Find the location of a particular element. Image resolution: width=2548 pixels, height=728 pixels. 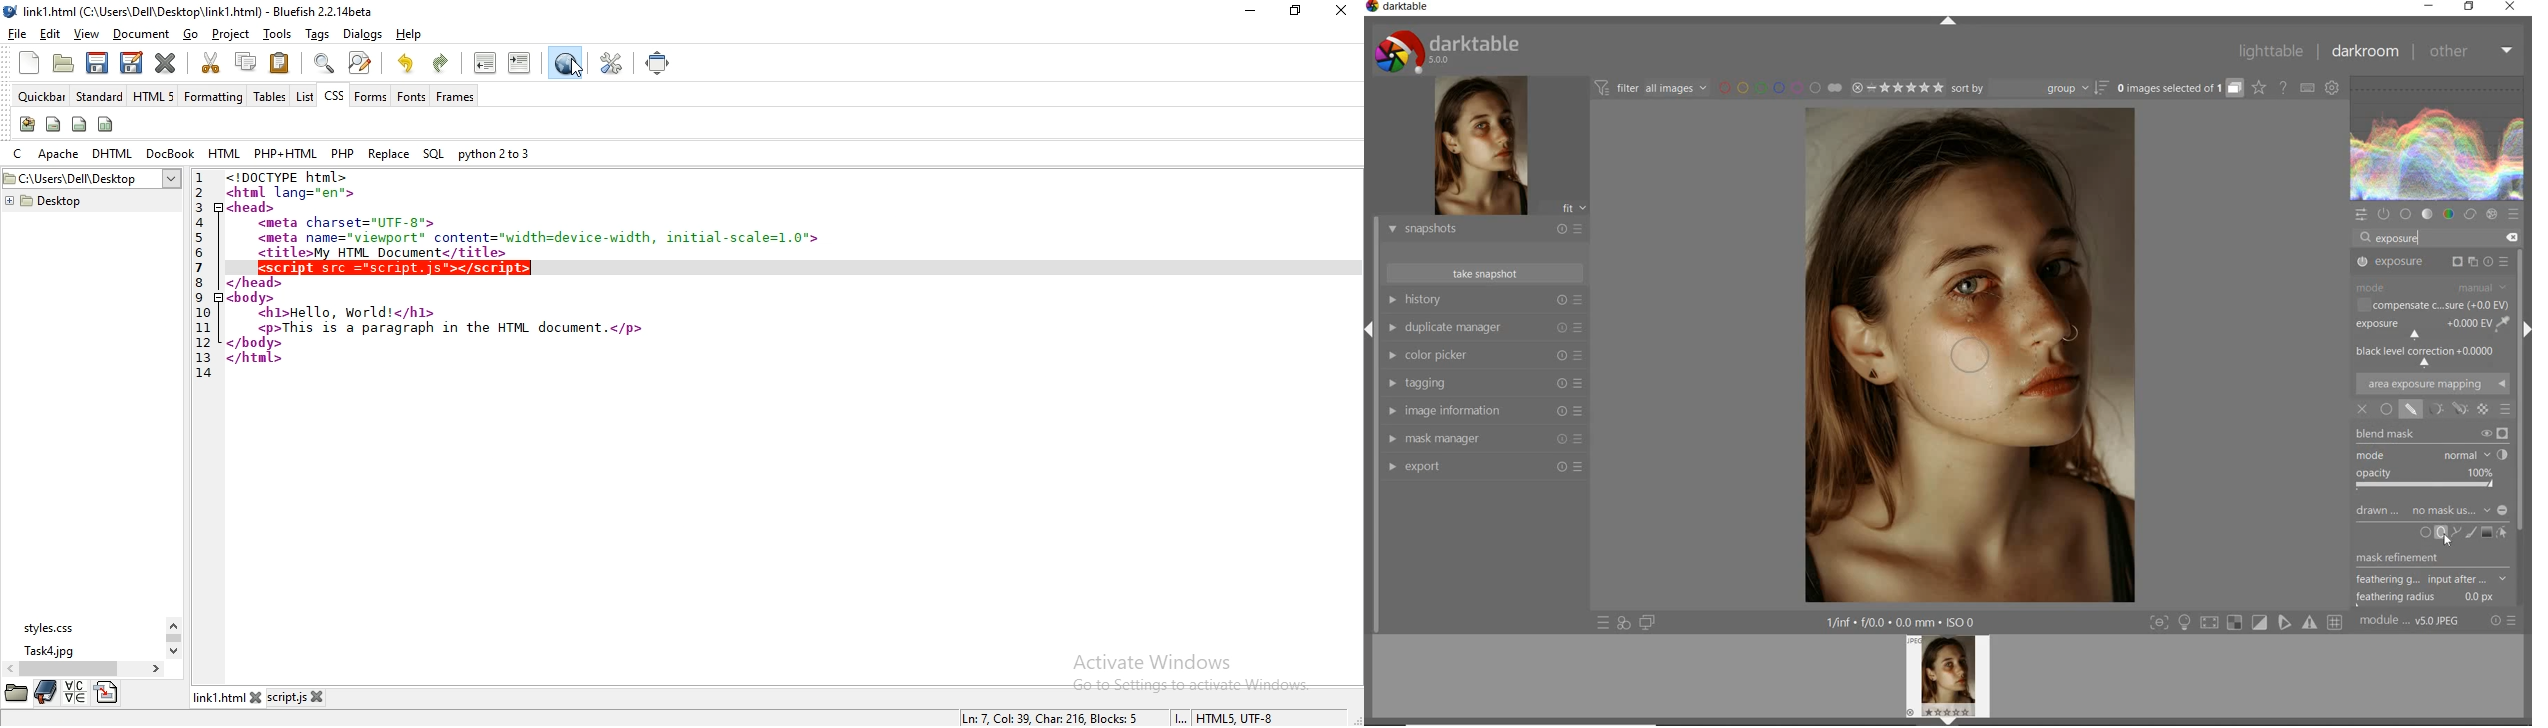

other is located at coordinates (2468, 52).